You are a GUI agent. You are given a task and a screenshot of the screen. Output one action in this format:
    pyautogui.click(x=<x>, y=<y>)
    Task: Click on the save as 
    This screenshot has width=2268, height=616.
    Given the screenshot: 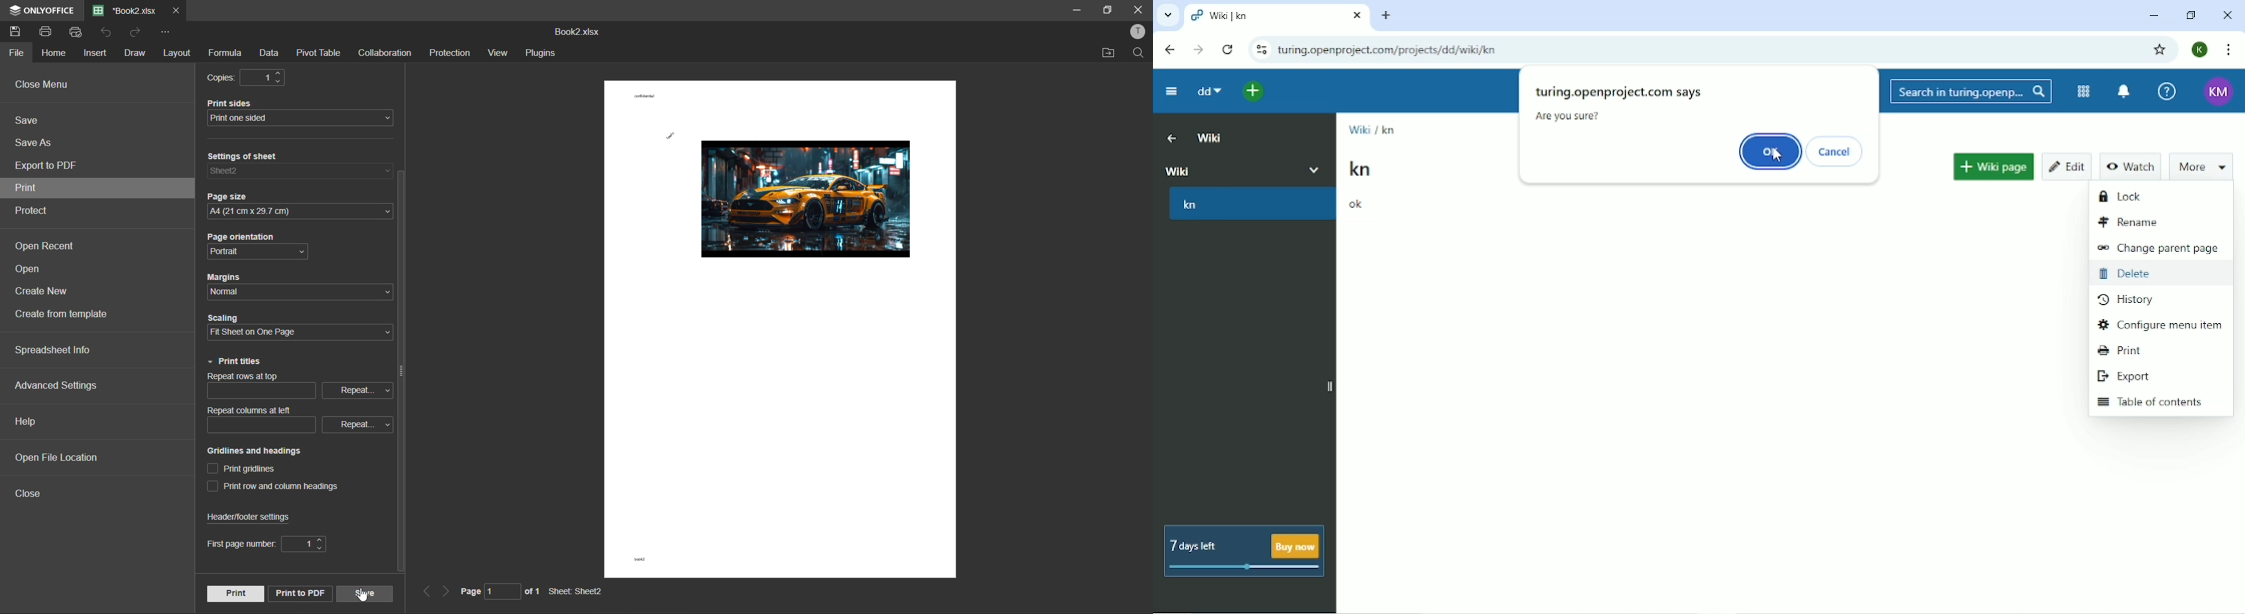 What is the action you would take?
    pyautogui.click(x=39, y=141)
    